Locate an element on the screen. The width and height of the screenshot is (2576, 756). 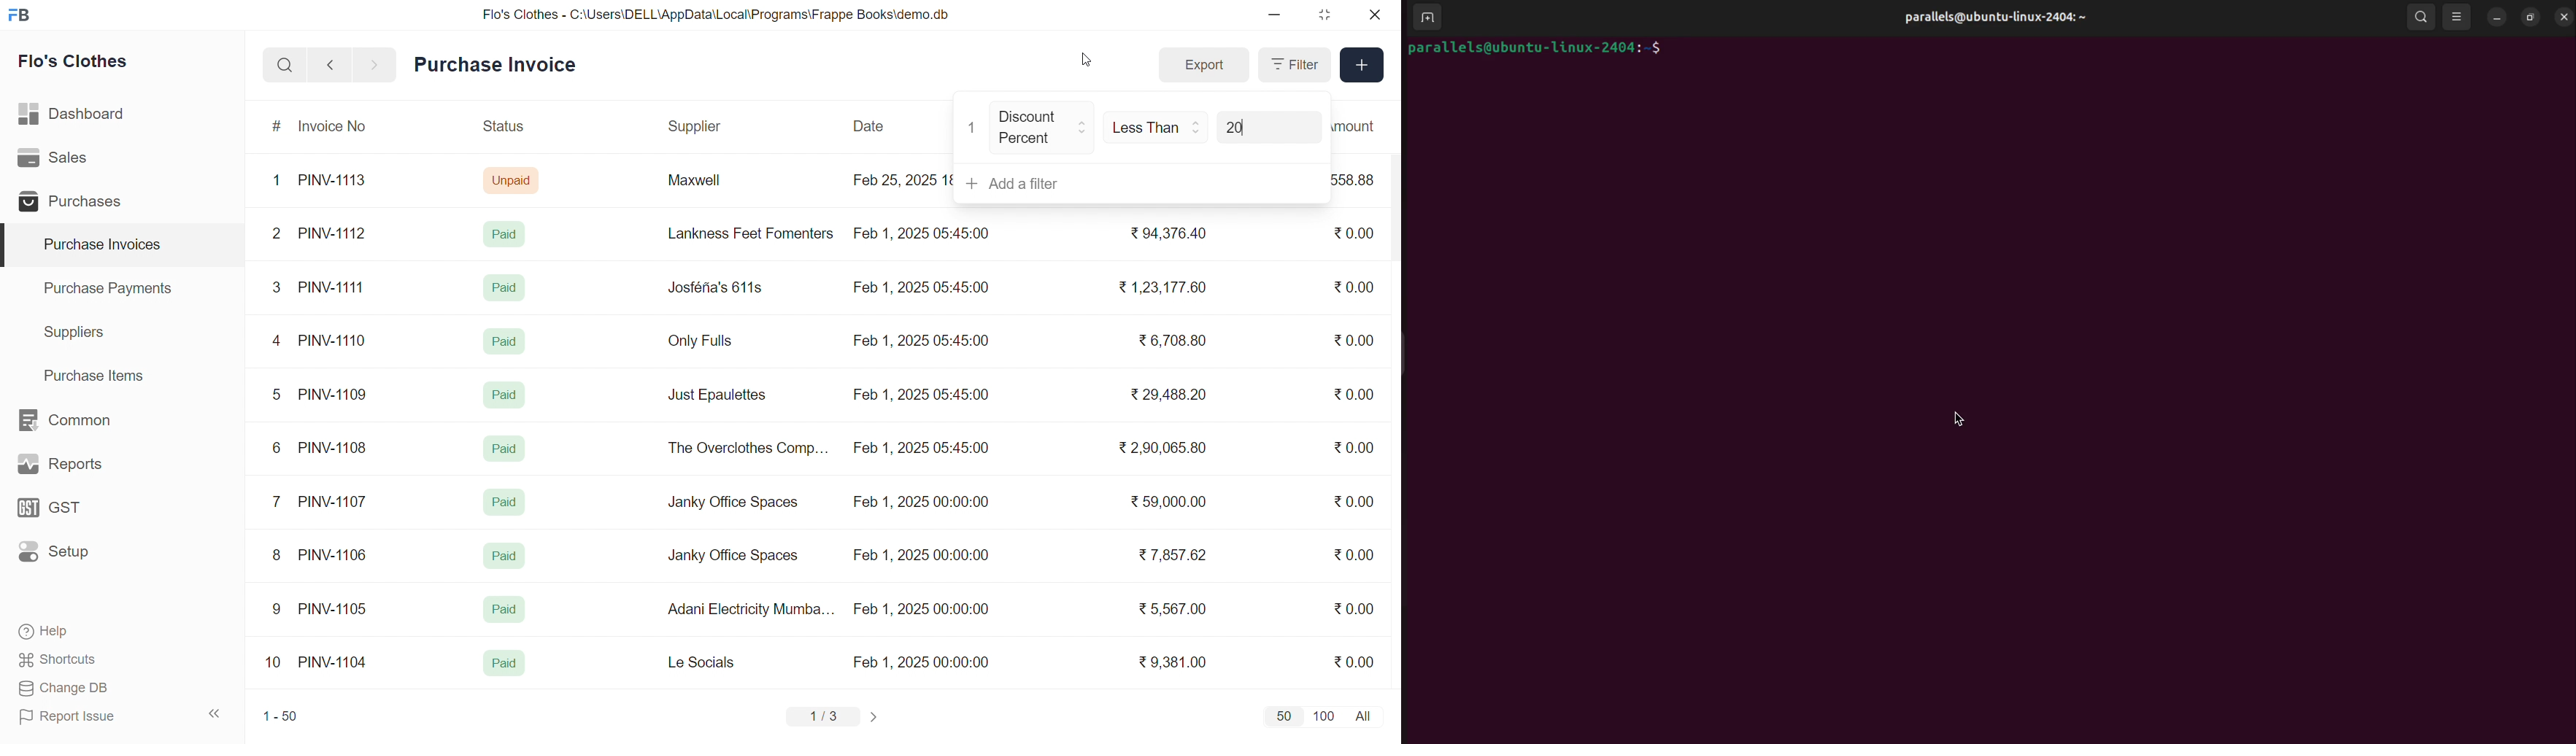
Paid is located at coordinates (504, 664).